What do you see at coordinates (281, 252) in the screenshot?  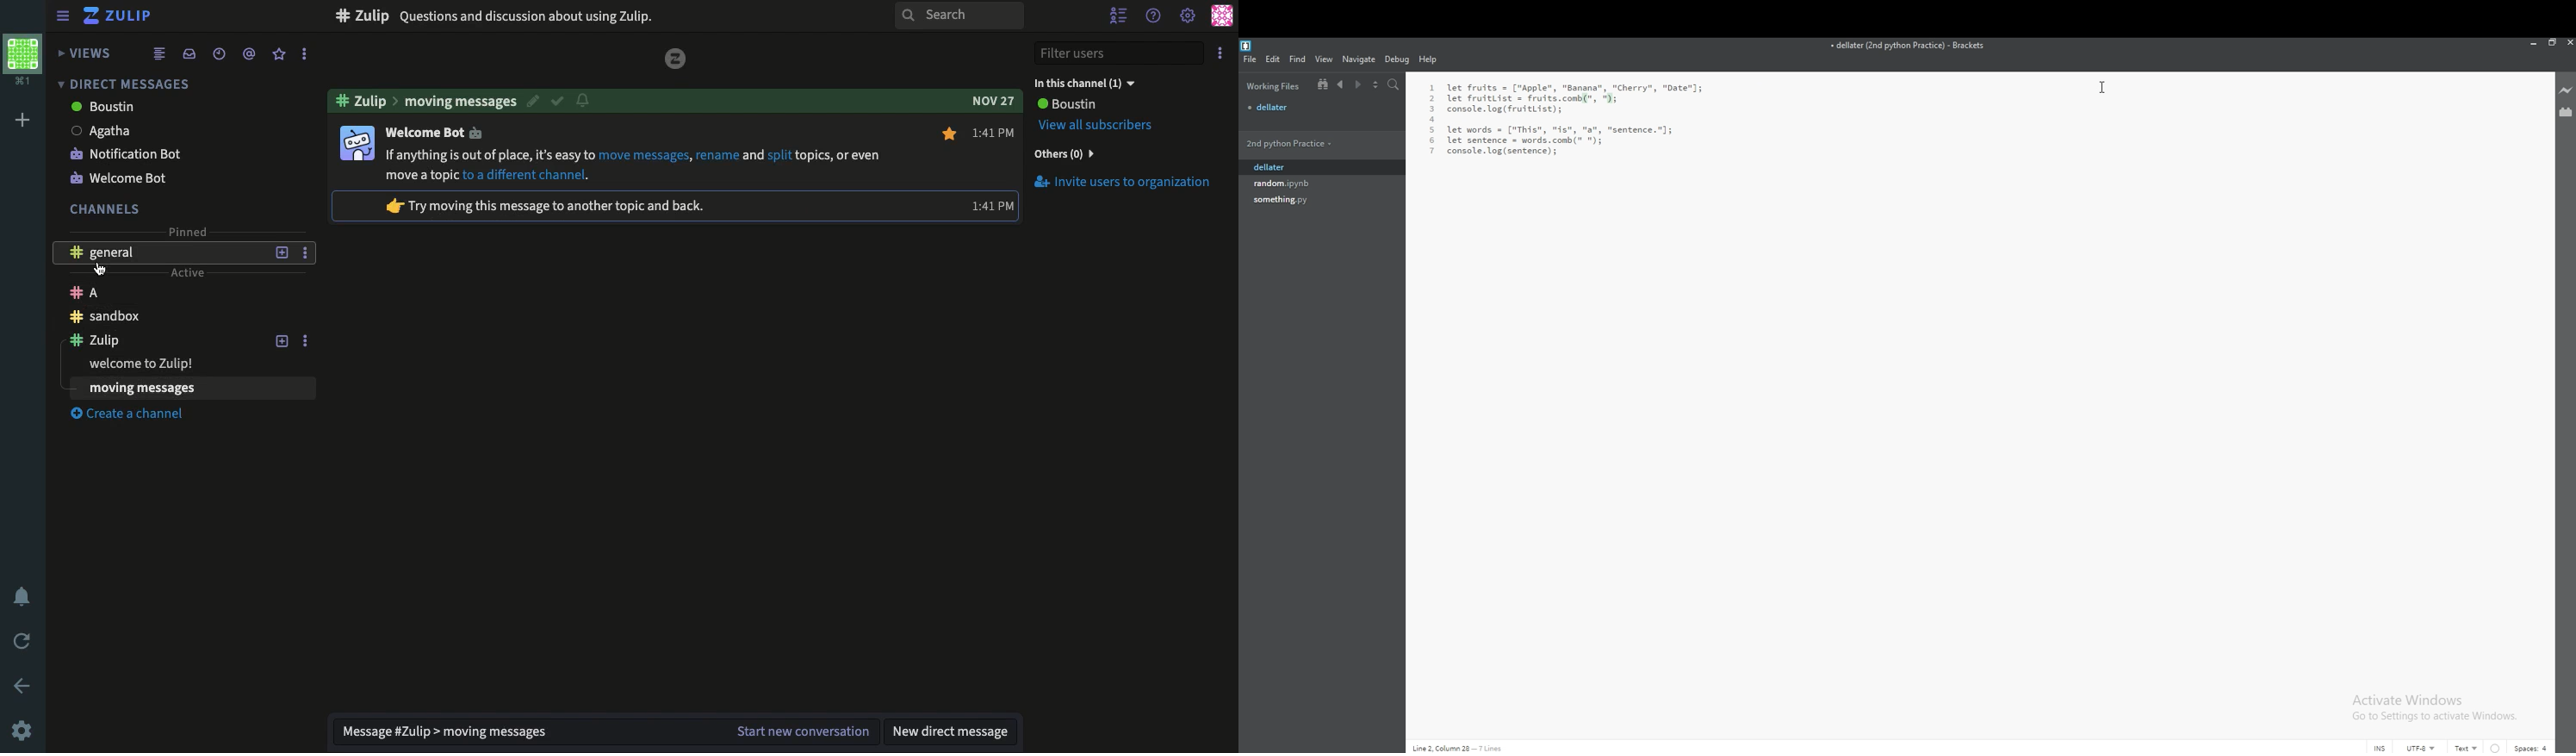 I see `Add a topic` at bounding box center [281, 252].